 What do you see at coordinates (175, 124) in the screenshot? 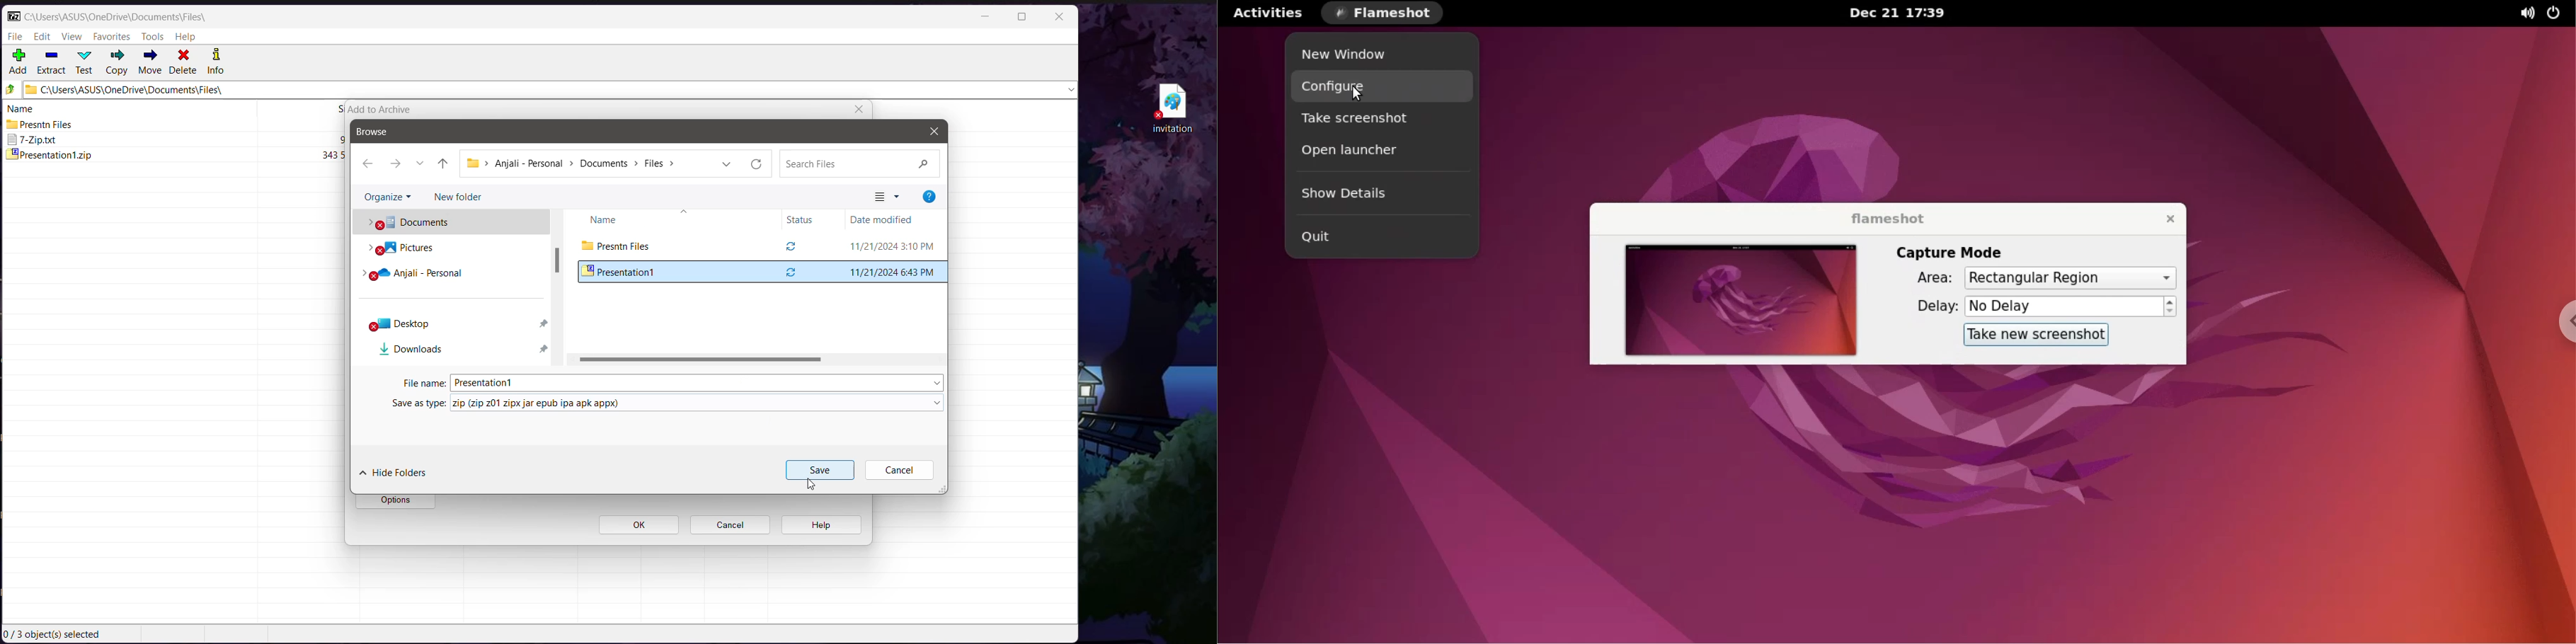
I see `Presntn Files 2024-11-21 15.10 2024-11-20 22:14` at bounding box center [175, 124].